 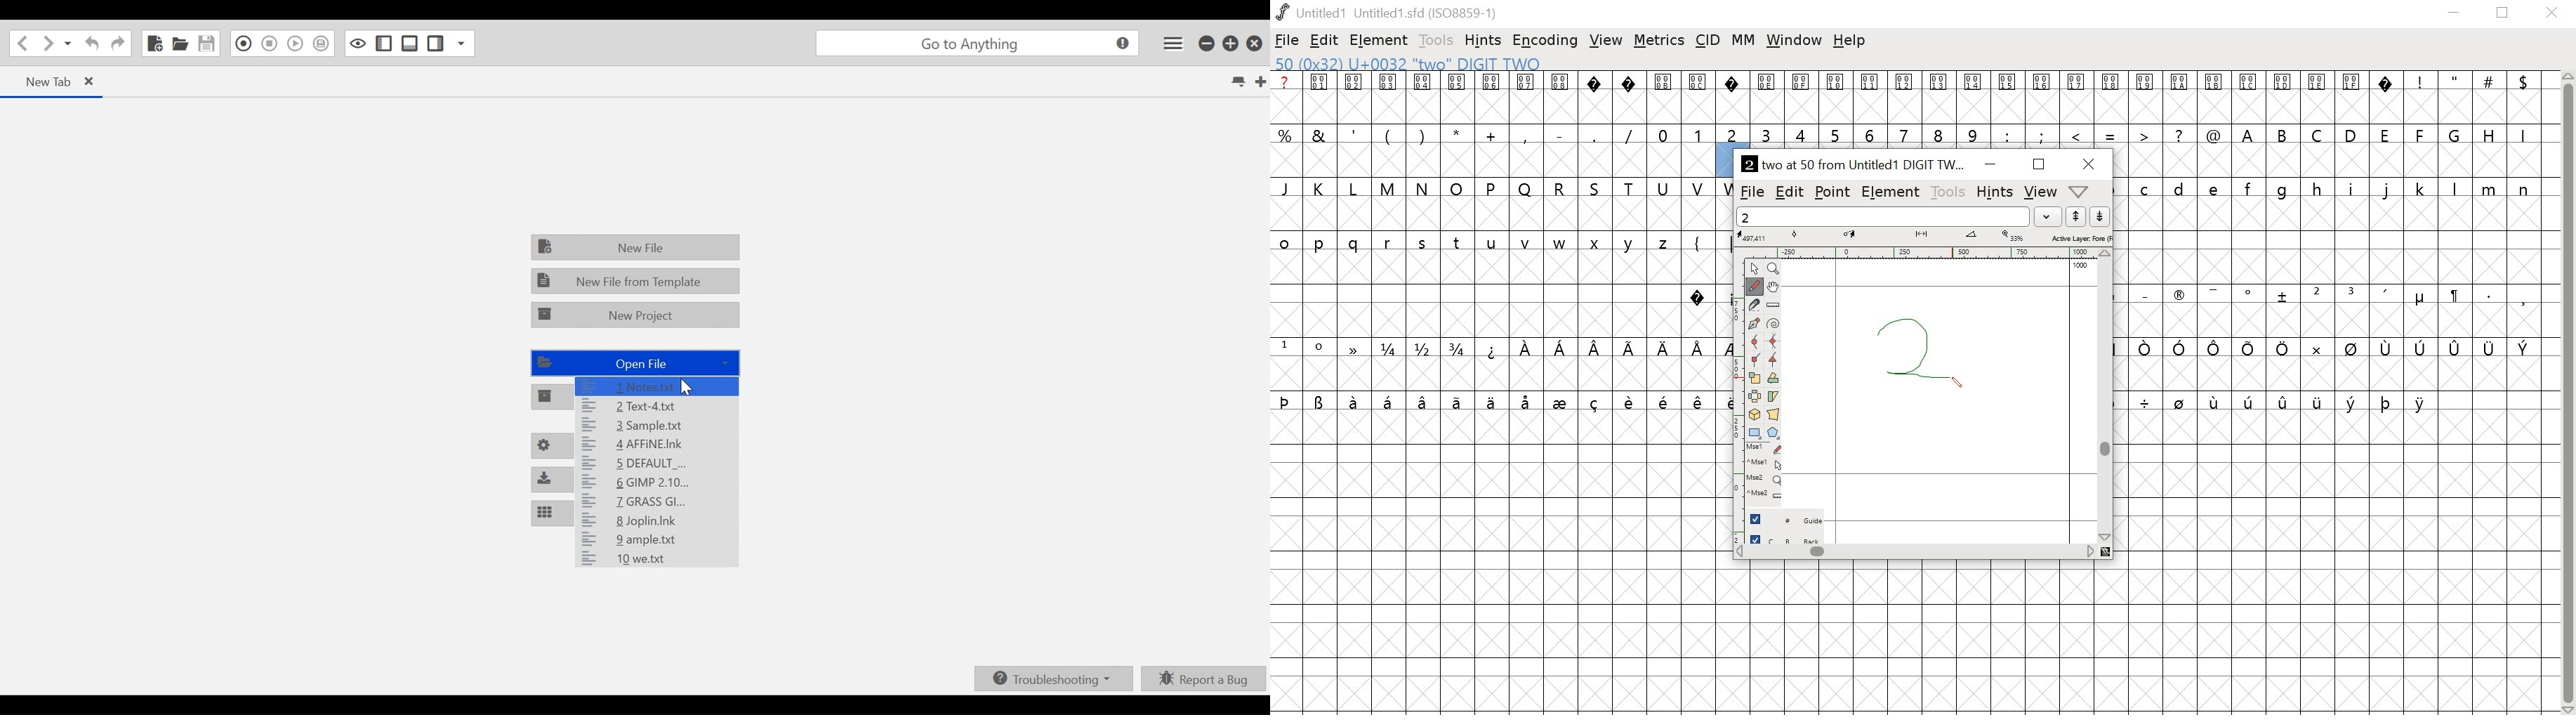 What do you see at coordinates (1794, 42) in the screenshot?
I see `window` at bounding box center [1794, 42].